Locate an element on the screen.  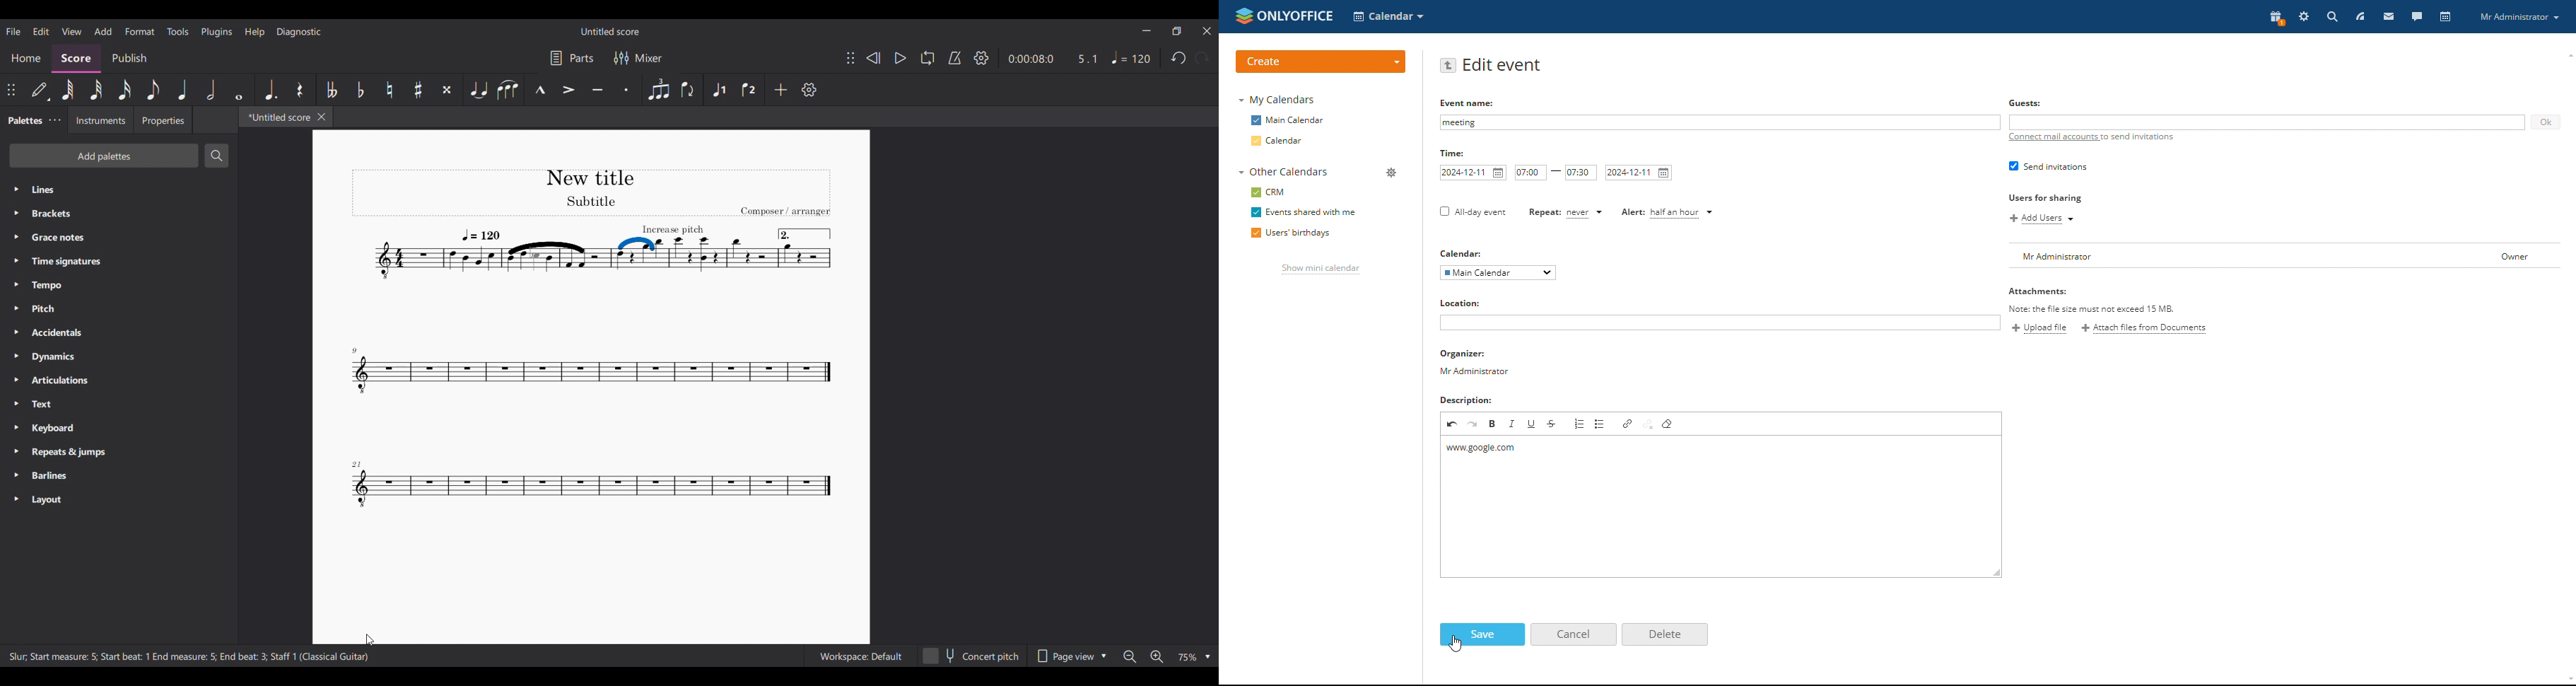
Text is located at coordinates (119, 404).